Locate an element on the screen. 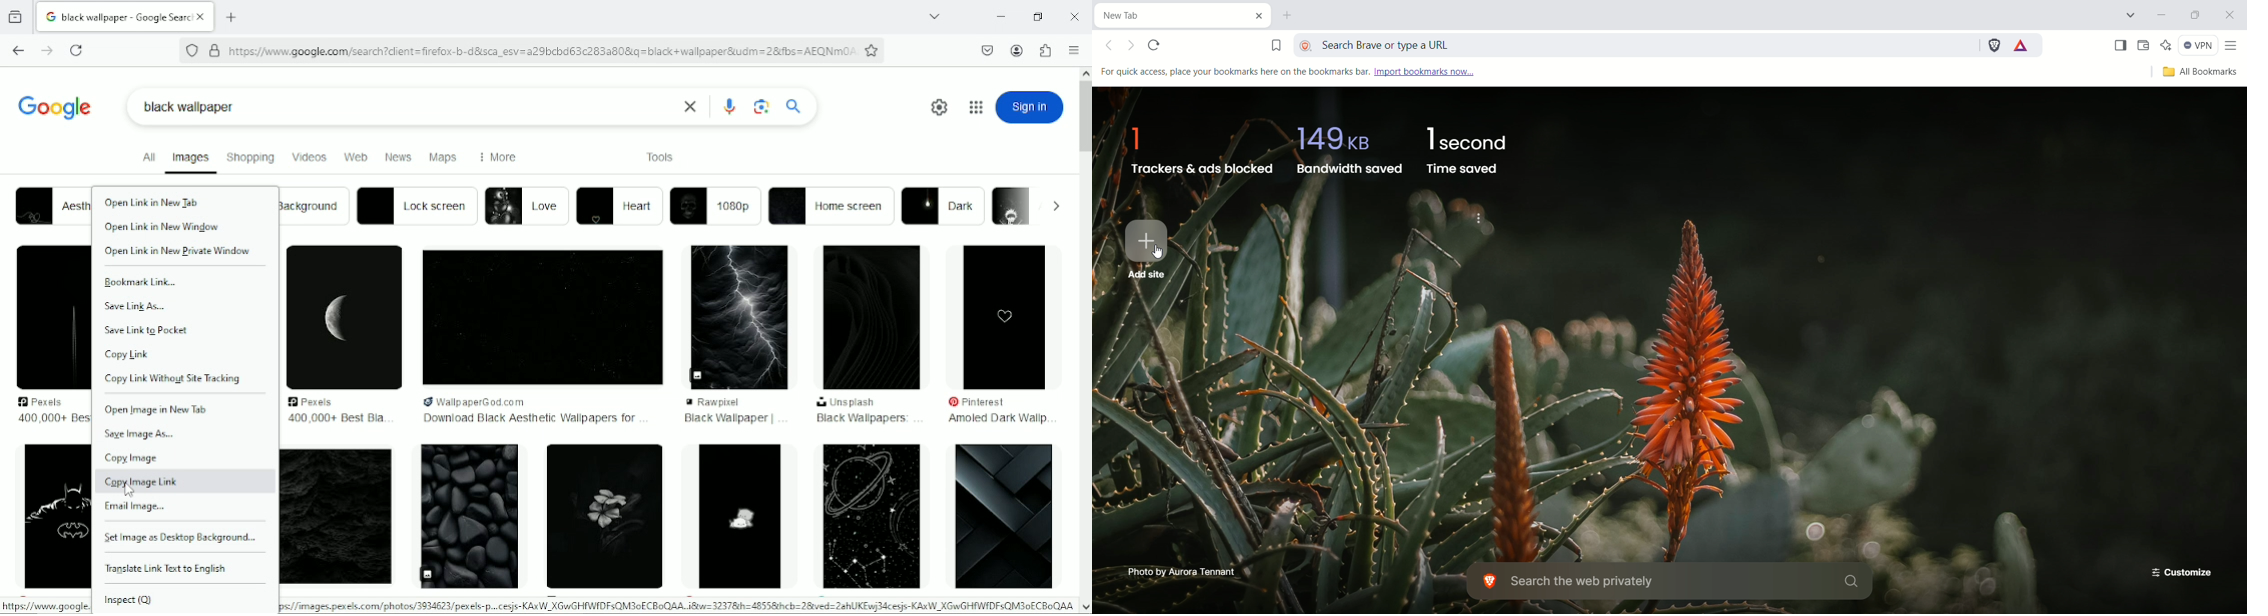 The width and height of the screenshot is (2268, 616). black wallpaper image is located at coordinates (868, 515).